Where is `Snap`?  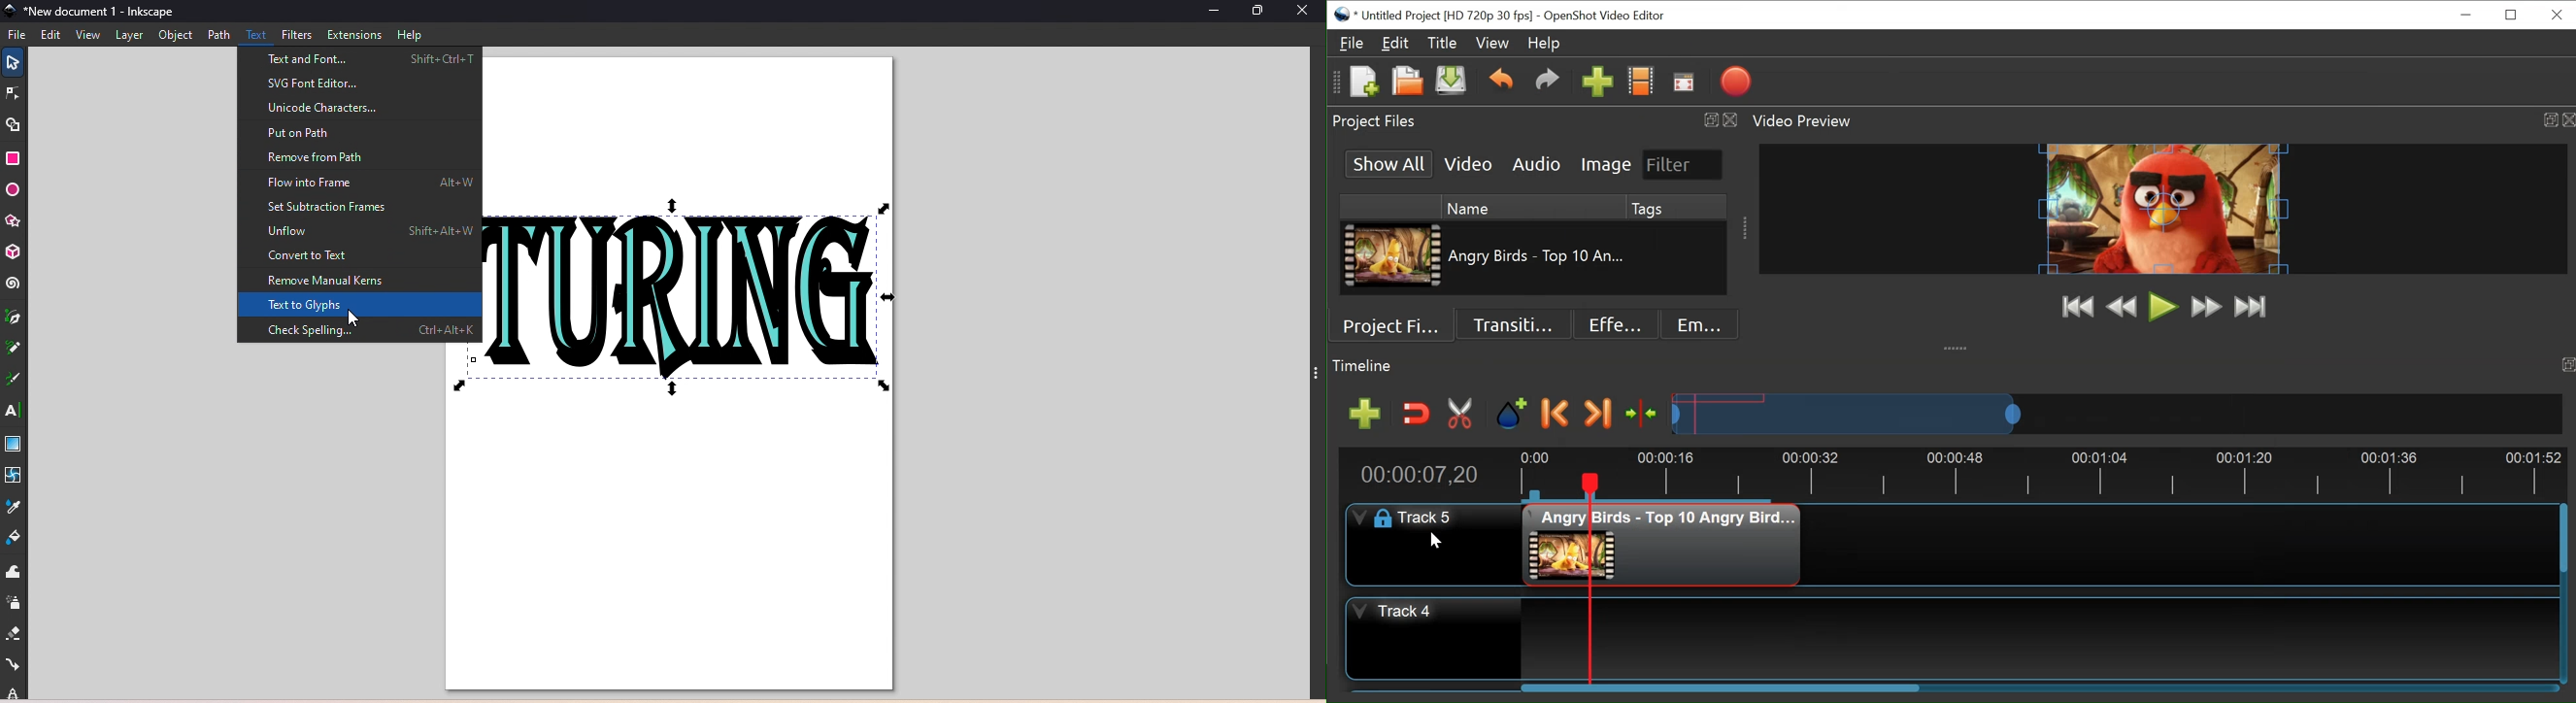 Snap is located at coordinates (1416, 413).